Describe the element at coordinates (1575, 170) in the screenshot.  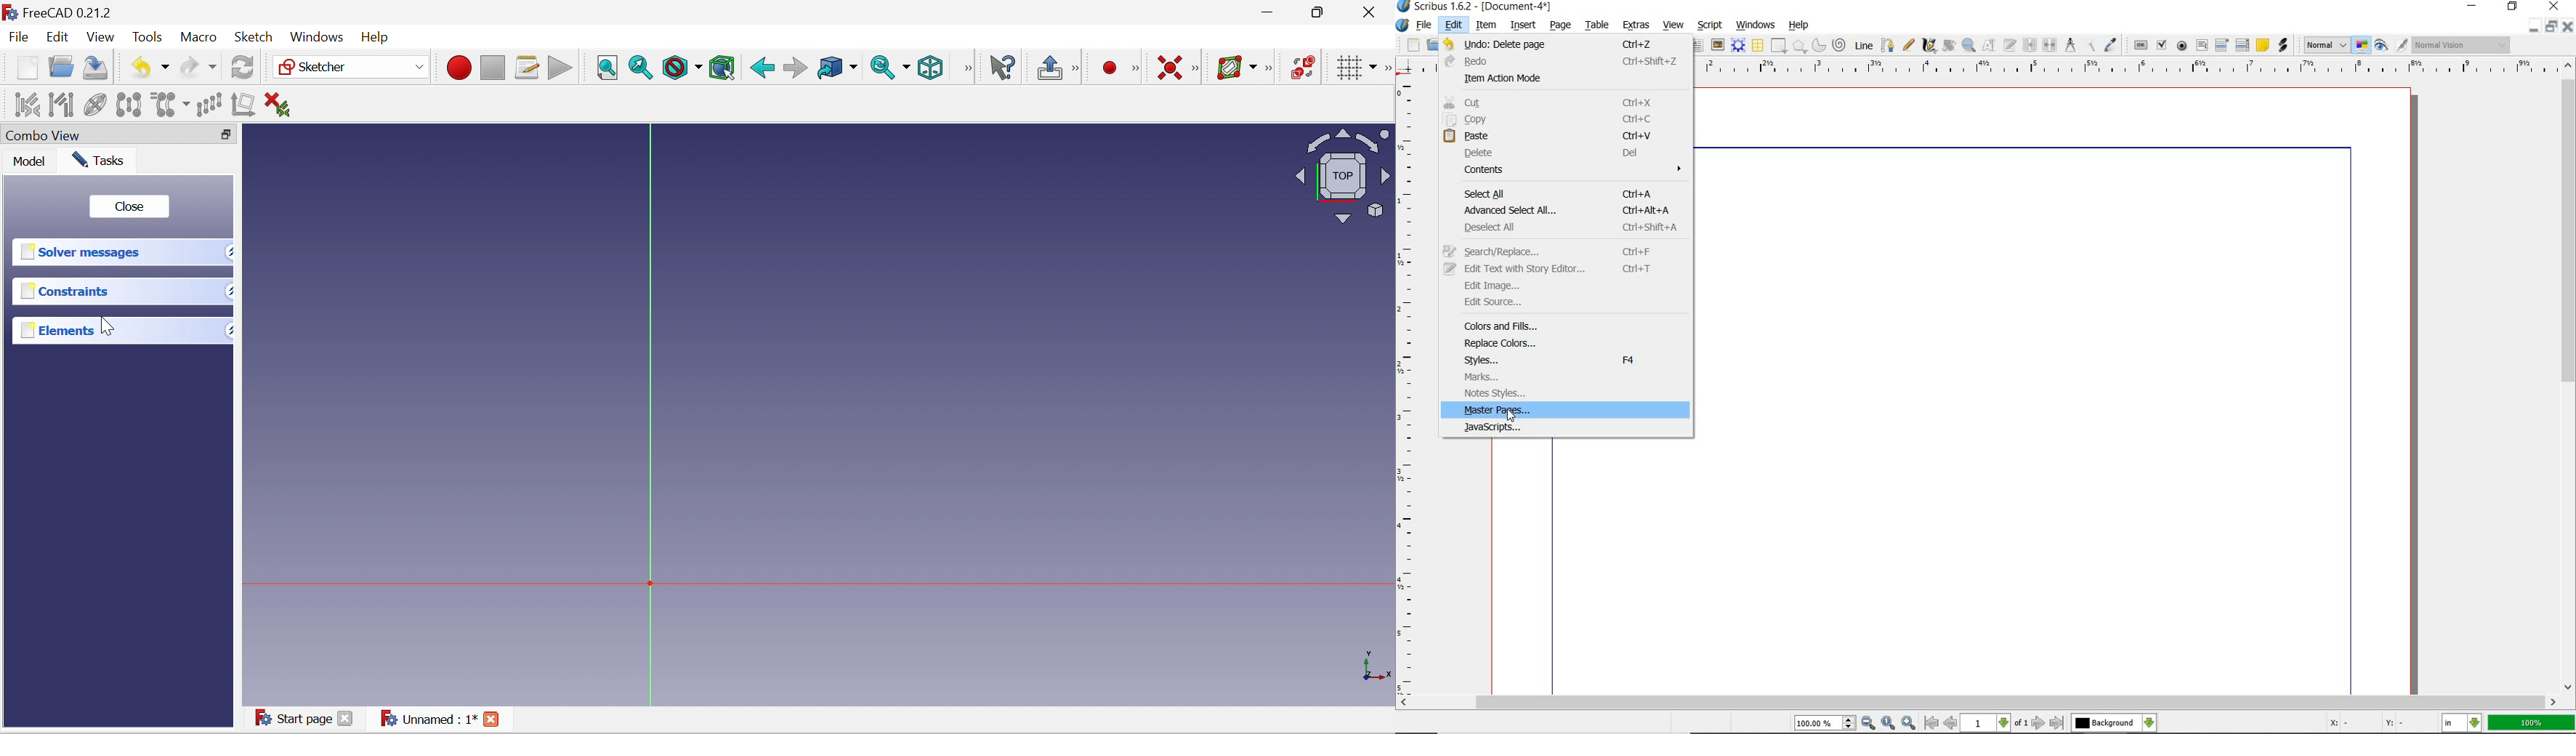
I see `contents` at that location.